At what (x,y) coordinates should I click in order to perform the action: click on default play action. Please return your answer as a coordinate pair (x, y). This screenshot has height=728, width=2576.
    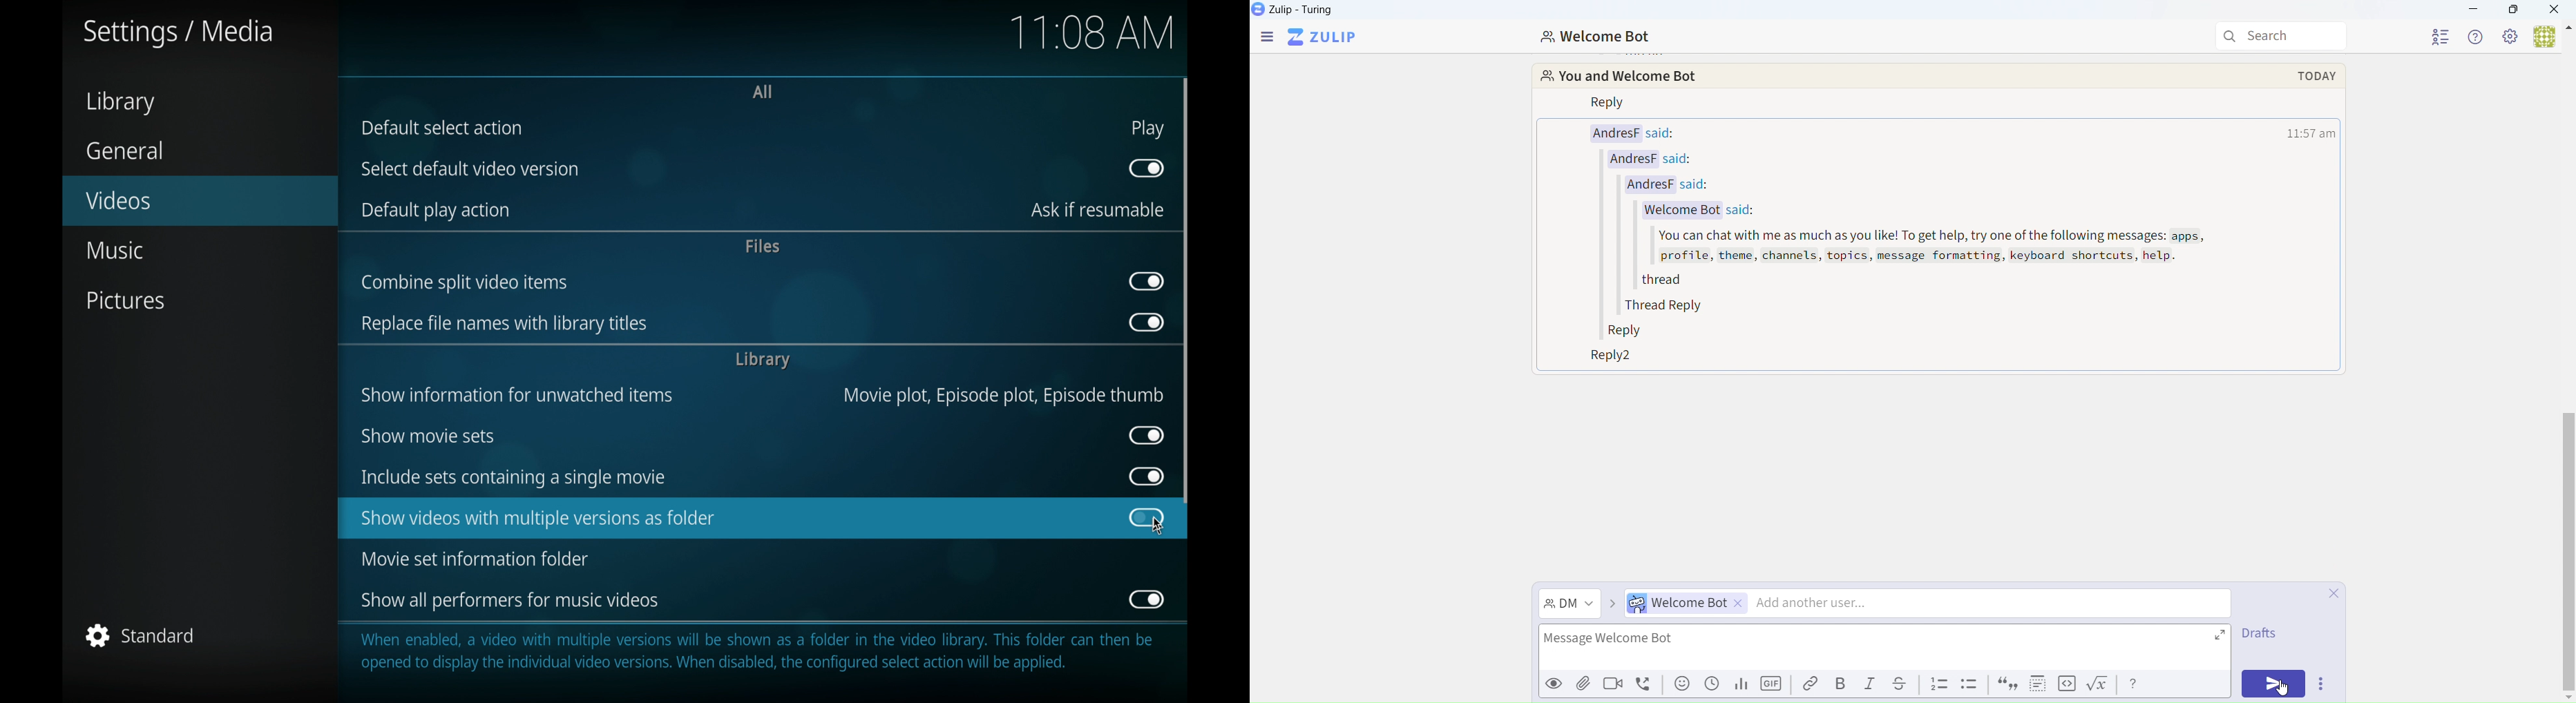
    Looking at the image, I should click on (438, 212).